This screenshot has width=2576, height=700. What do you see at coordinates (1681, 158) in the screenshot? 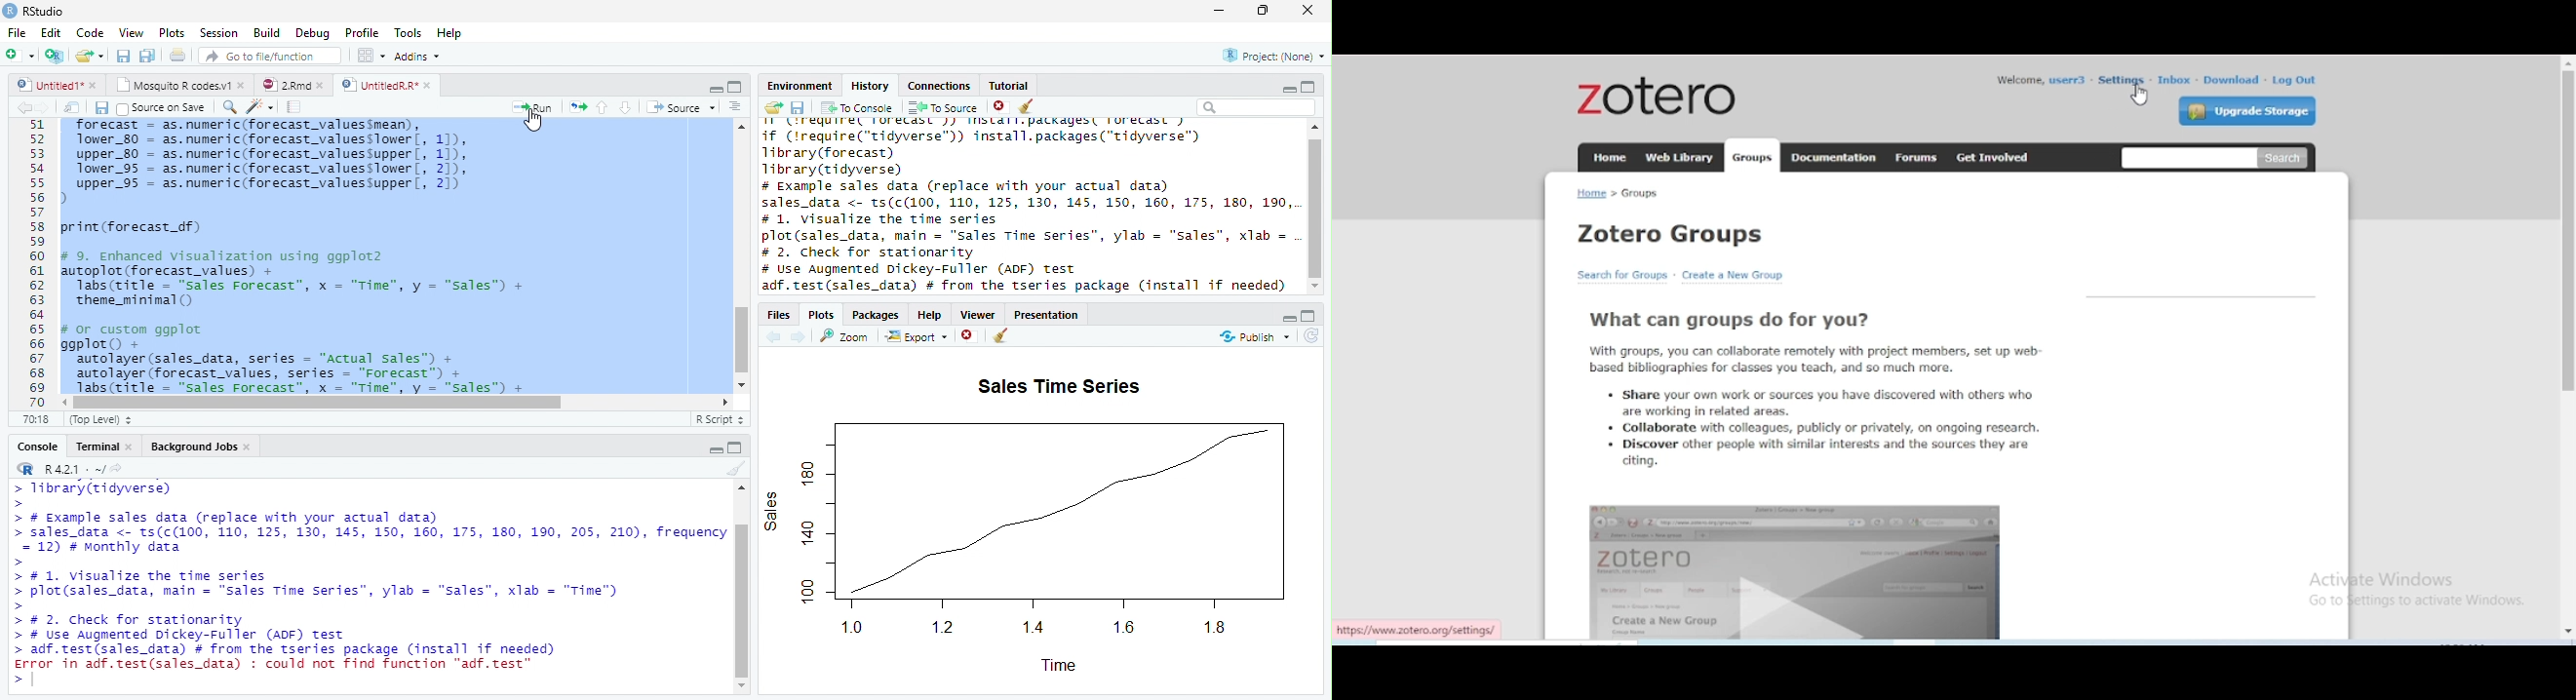
I see `web library` at bounding box center [1681, 158].